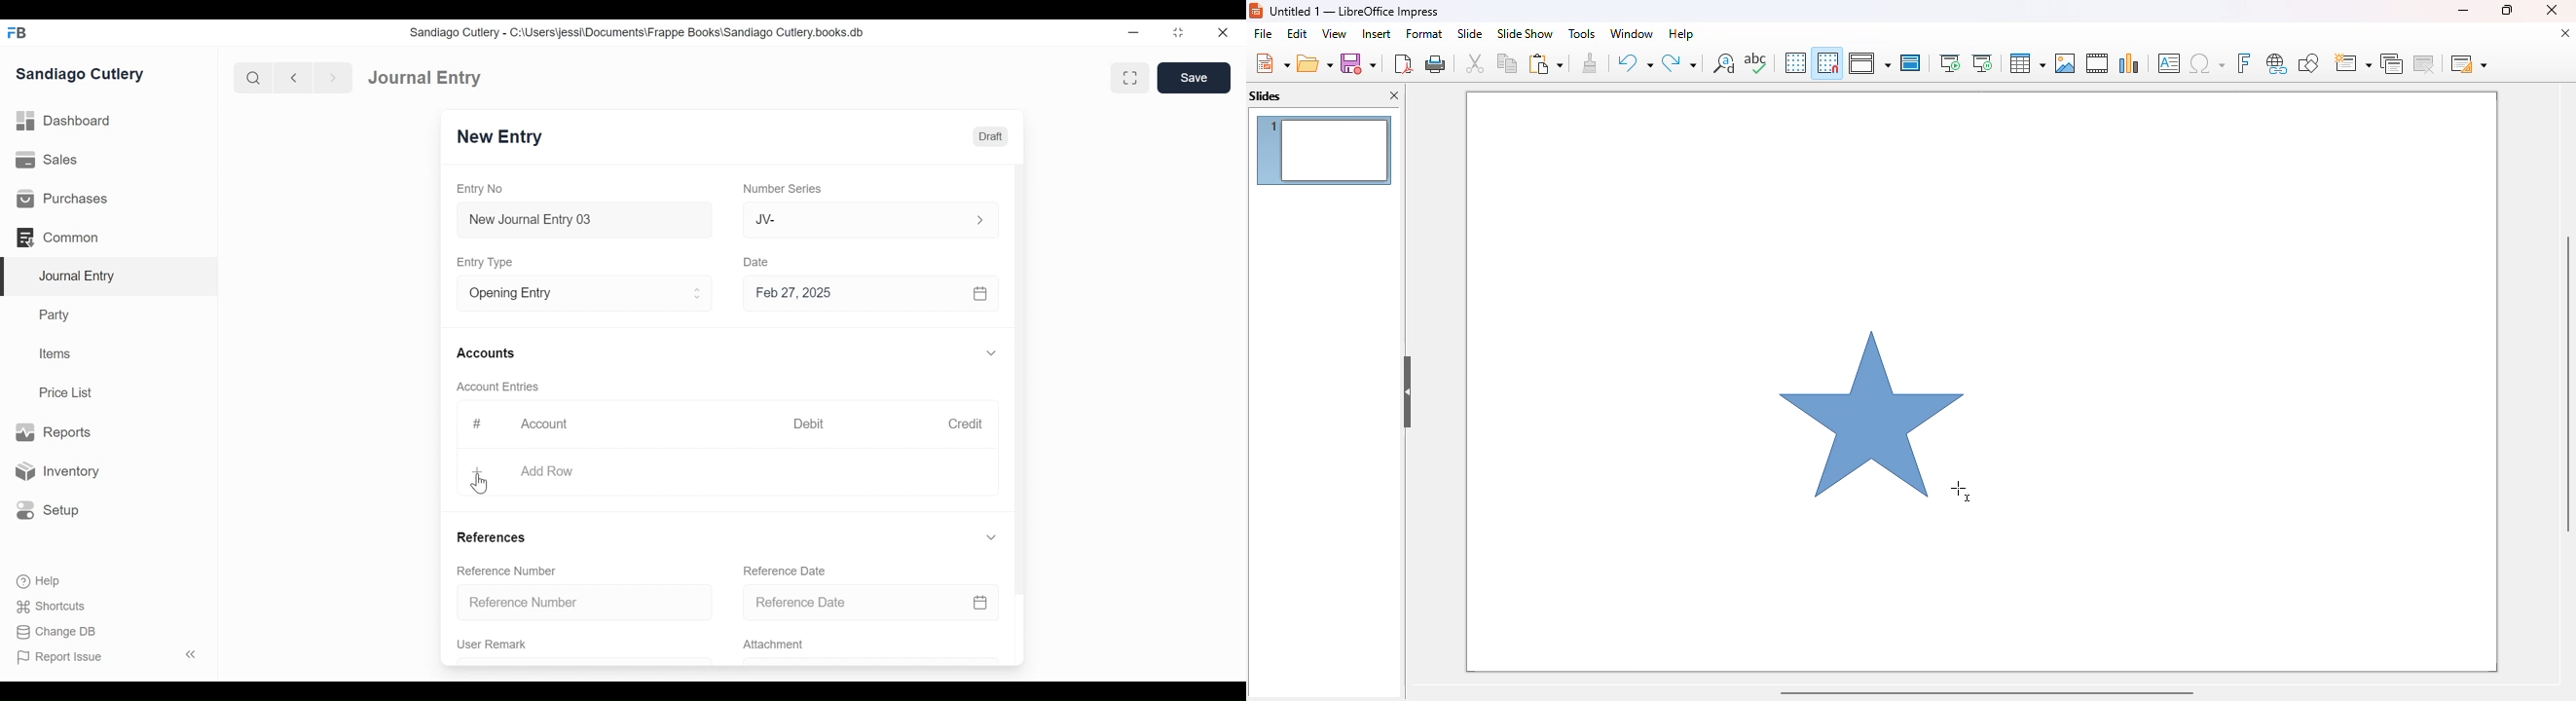 This screenshot has width=2576, height=728. What do you see at coordinates (2351, 63) in the screenshot?
I see `new slide` at bounding box center [2351, 63].